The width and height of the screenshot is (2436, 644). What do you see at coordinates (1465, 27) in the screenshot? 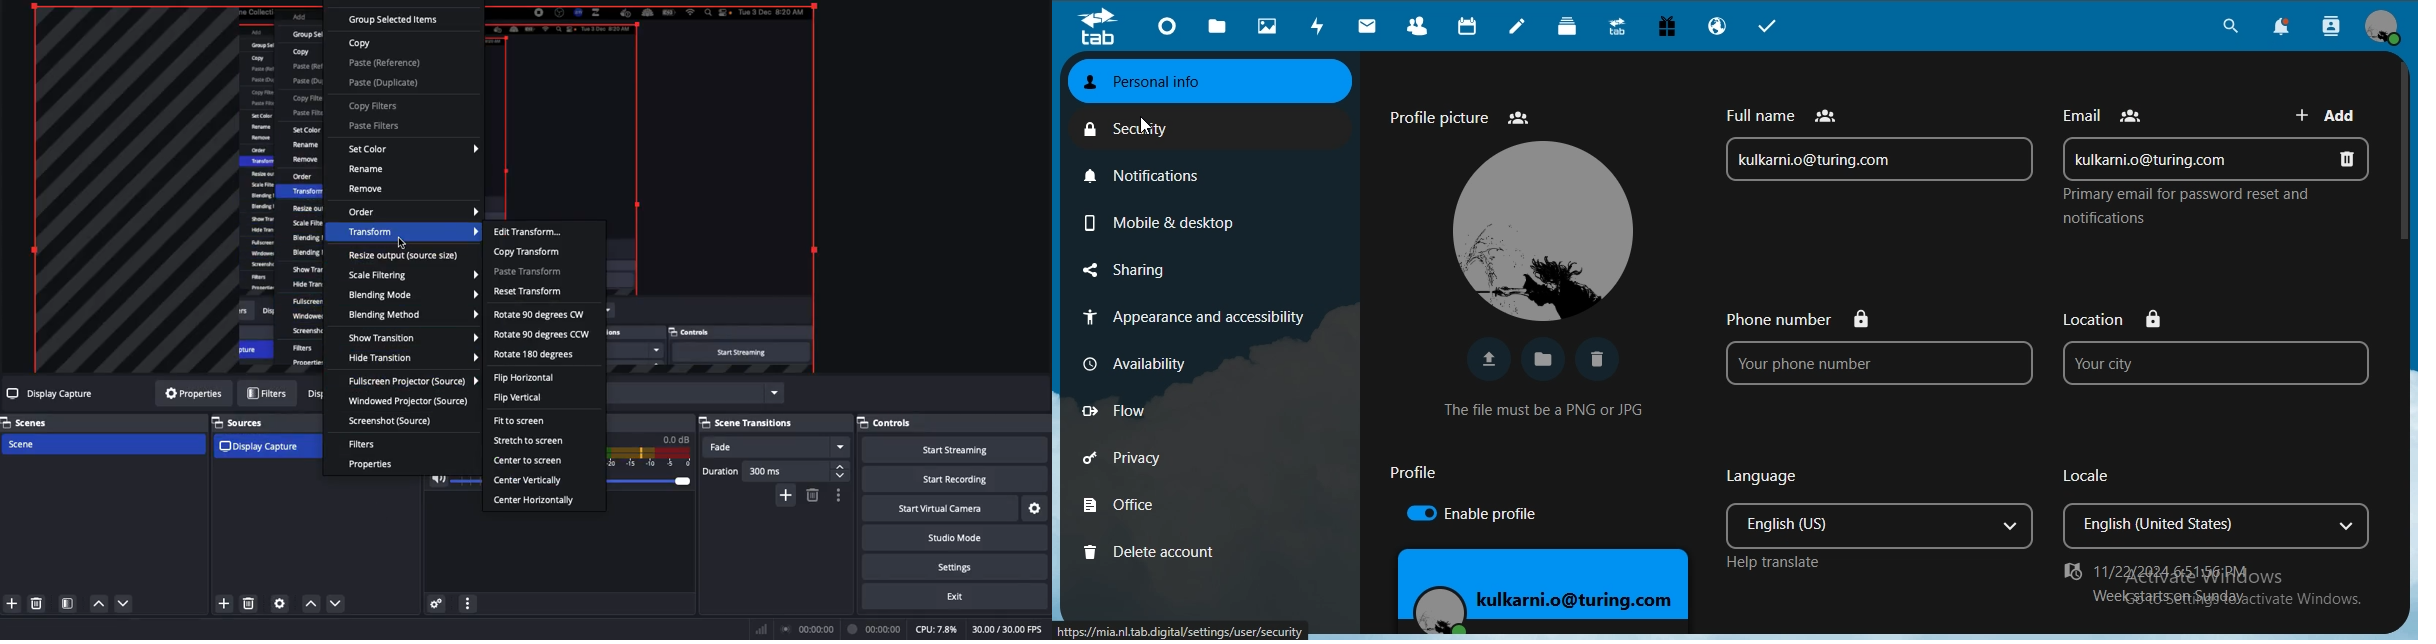
I see `calendar` at bounding box center [1465, 27].